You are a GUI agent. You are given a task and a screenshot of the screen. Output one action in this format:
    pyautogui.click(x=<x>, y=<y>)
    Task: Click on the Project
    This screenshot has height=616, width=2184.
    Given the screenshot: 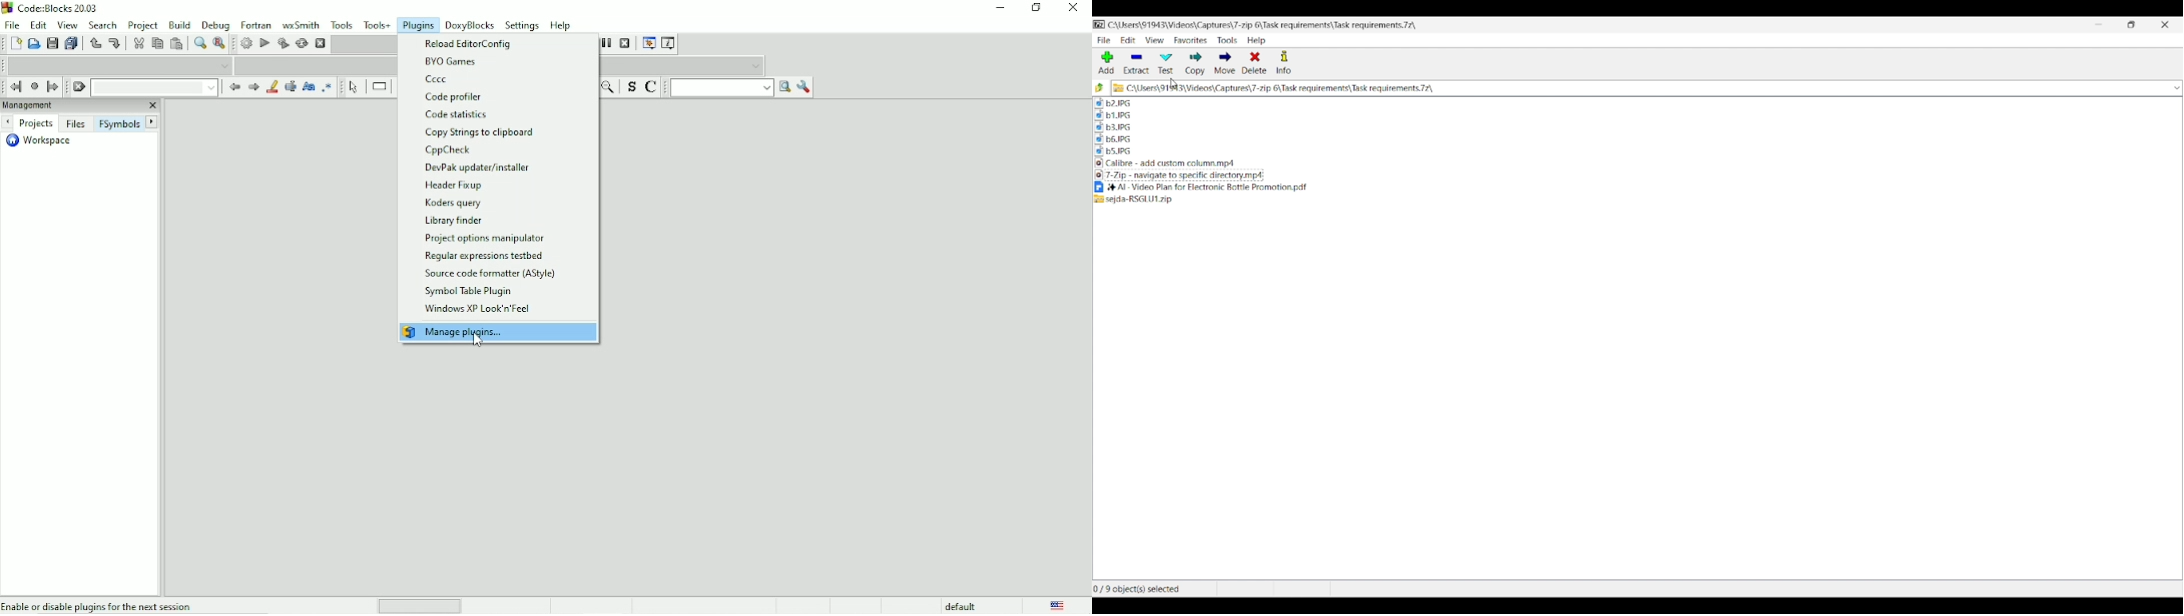 What is the action you would take?
    pyautogui.click(x=143, y=24)
    